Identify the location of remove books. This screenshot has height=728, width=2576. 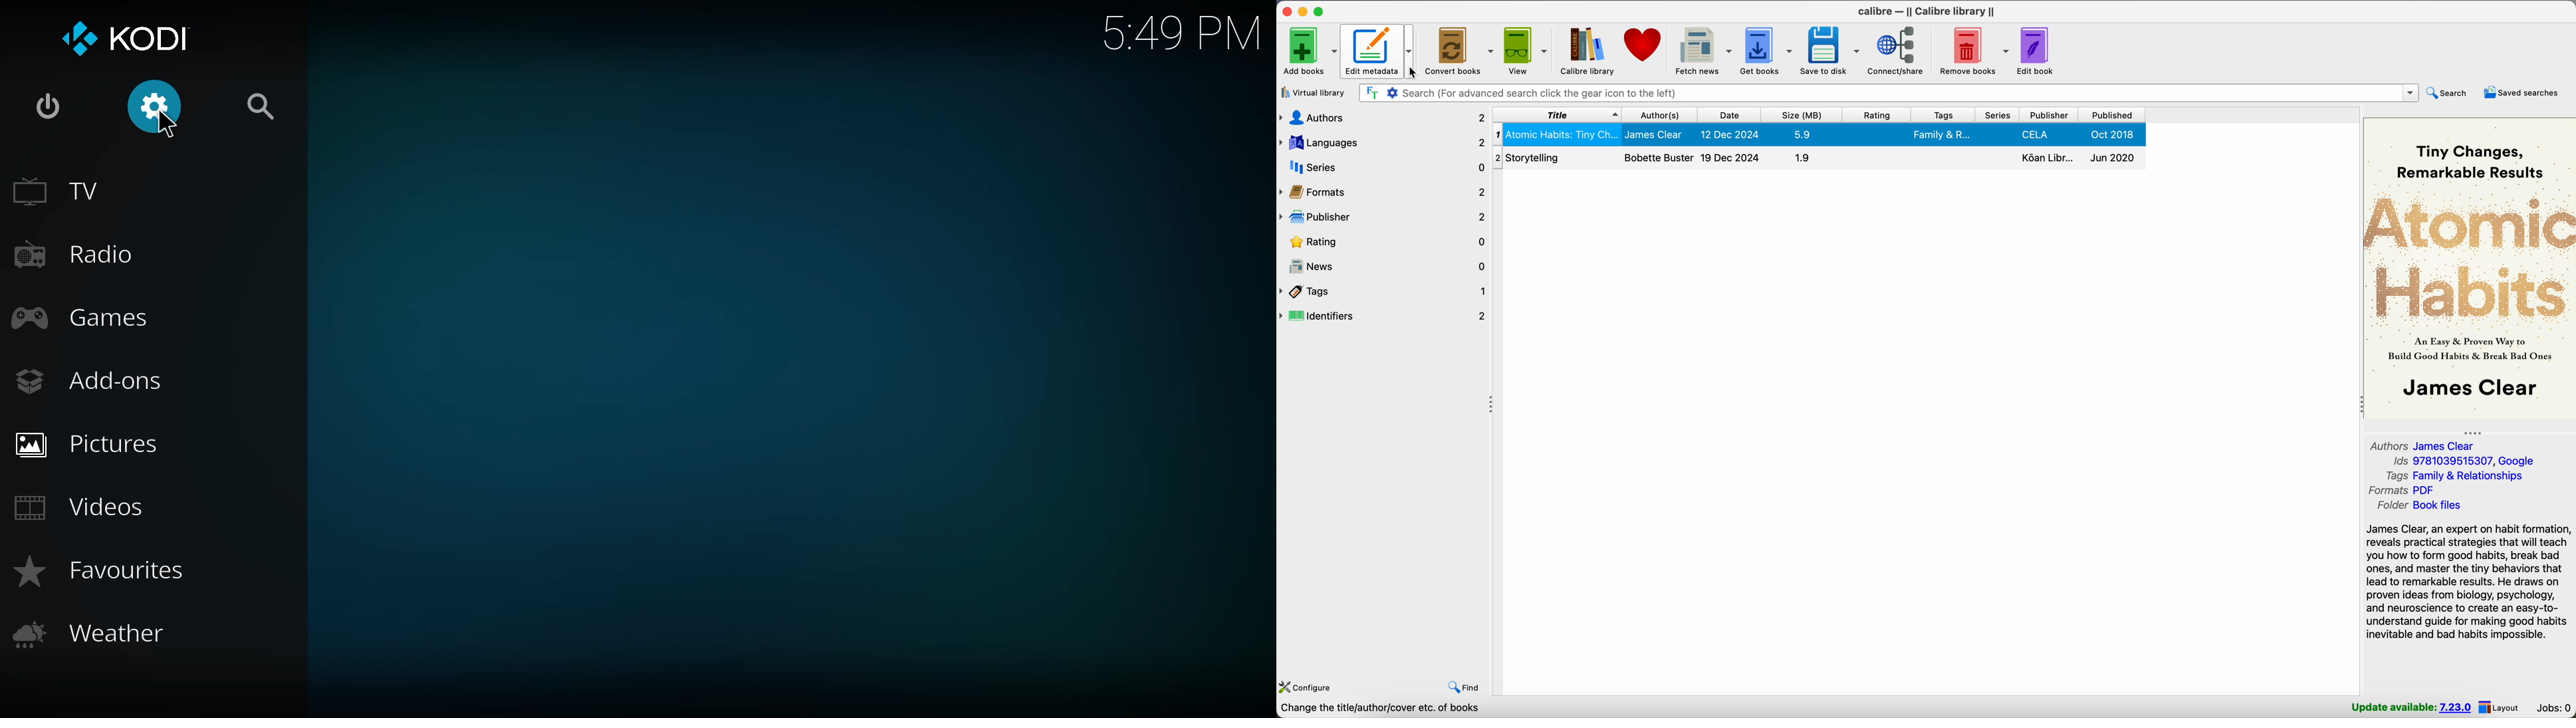
(1973, 50).